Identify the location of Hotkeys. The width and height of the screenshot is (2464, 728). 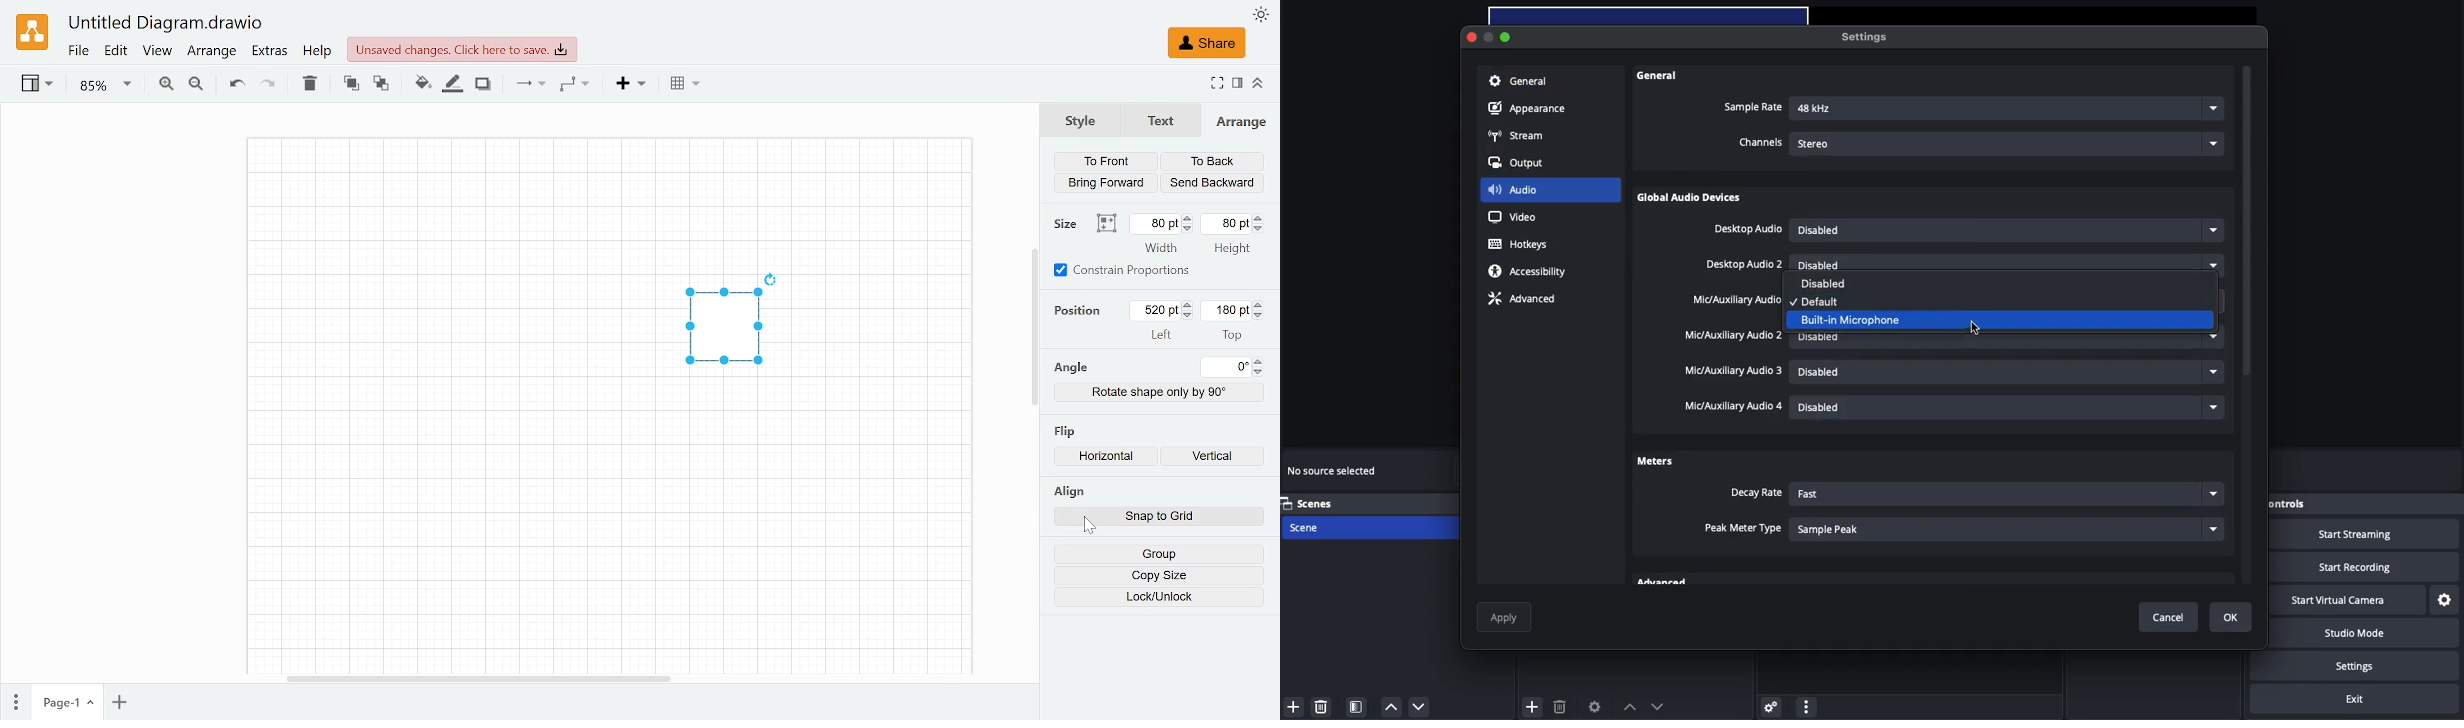
(1521, 245).